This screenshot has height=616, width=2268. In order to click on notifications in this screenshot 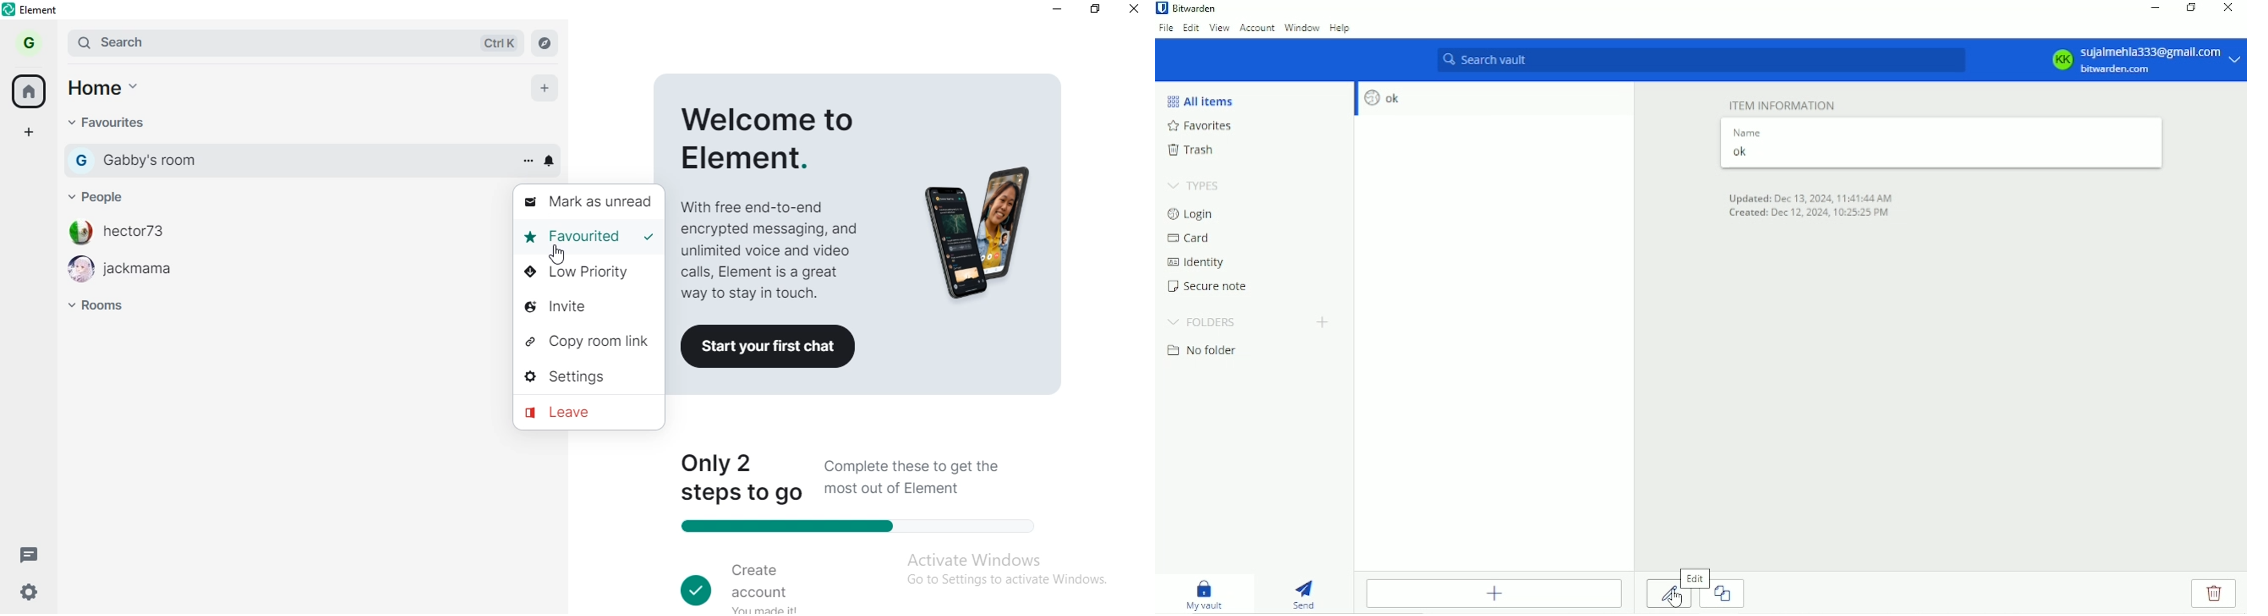, I will do `click(553, 162)`.